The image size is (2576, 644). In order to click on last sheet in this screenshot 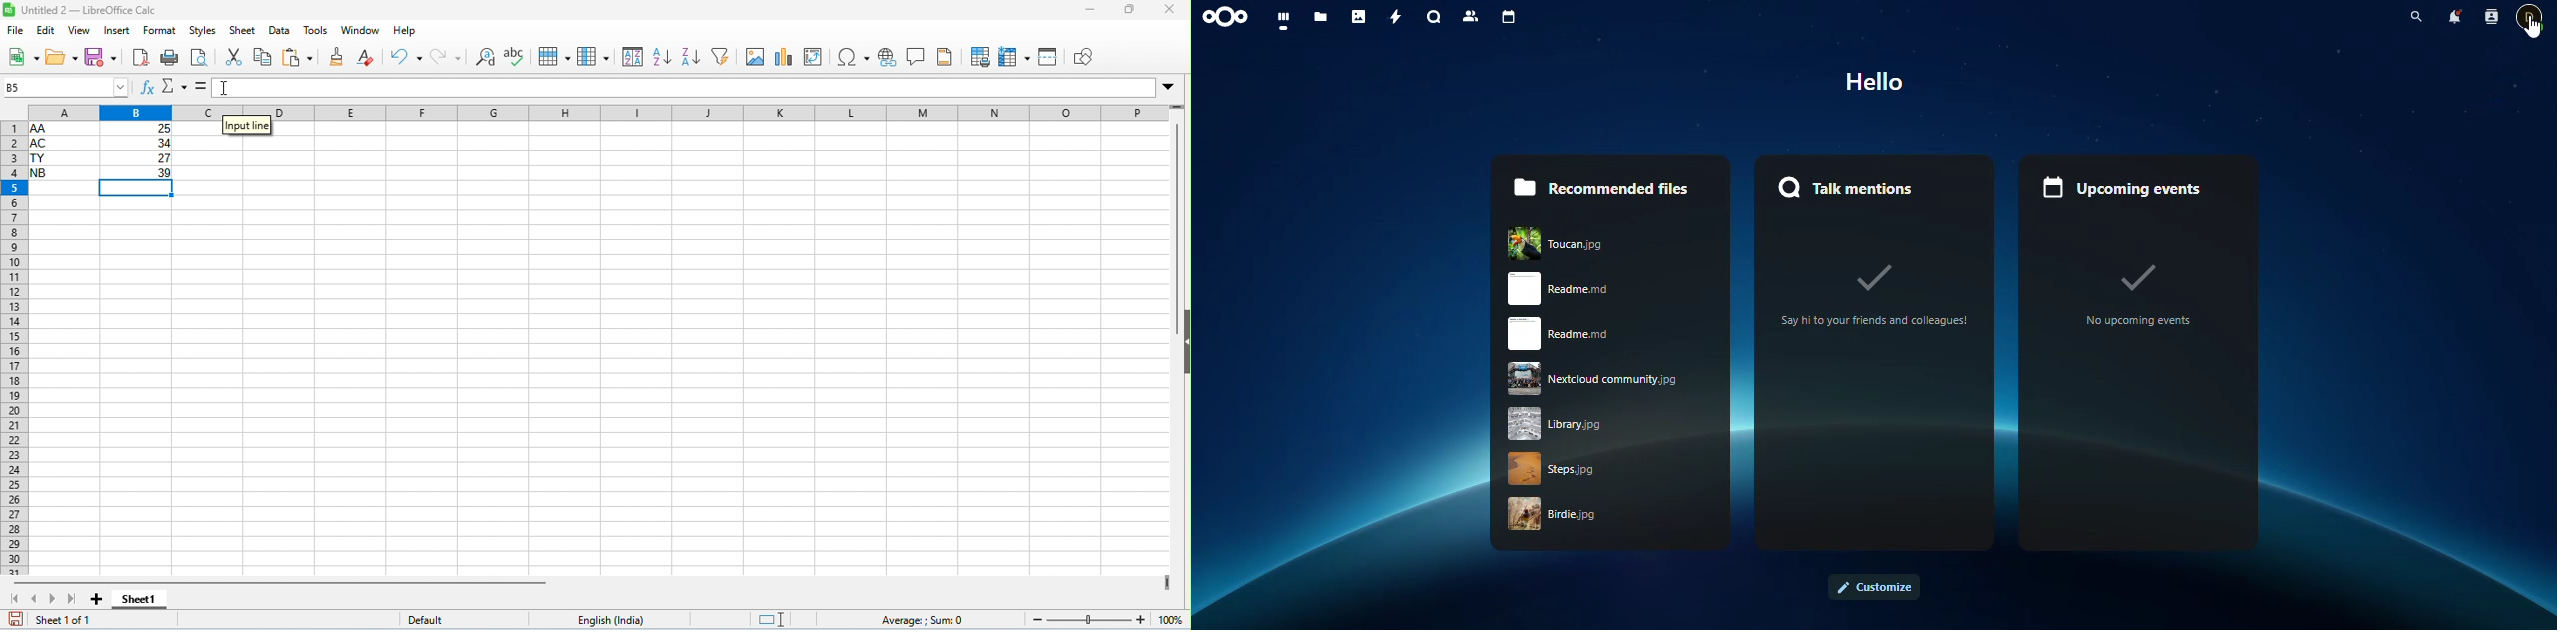, I will do `click(70, 597)`.